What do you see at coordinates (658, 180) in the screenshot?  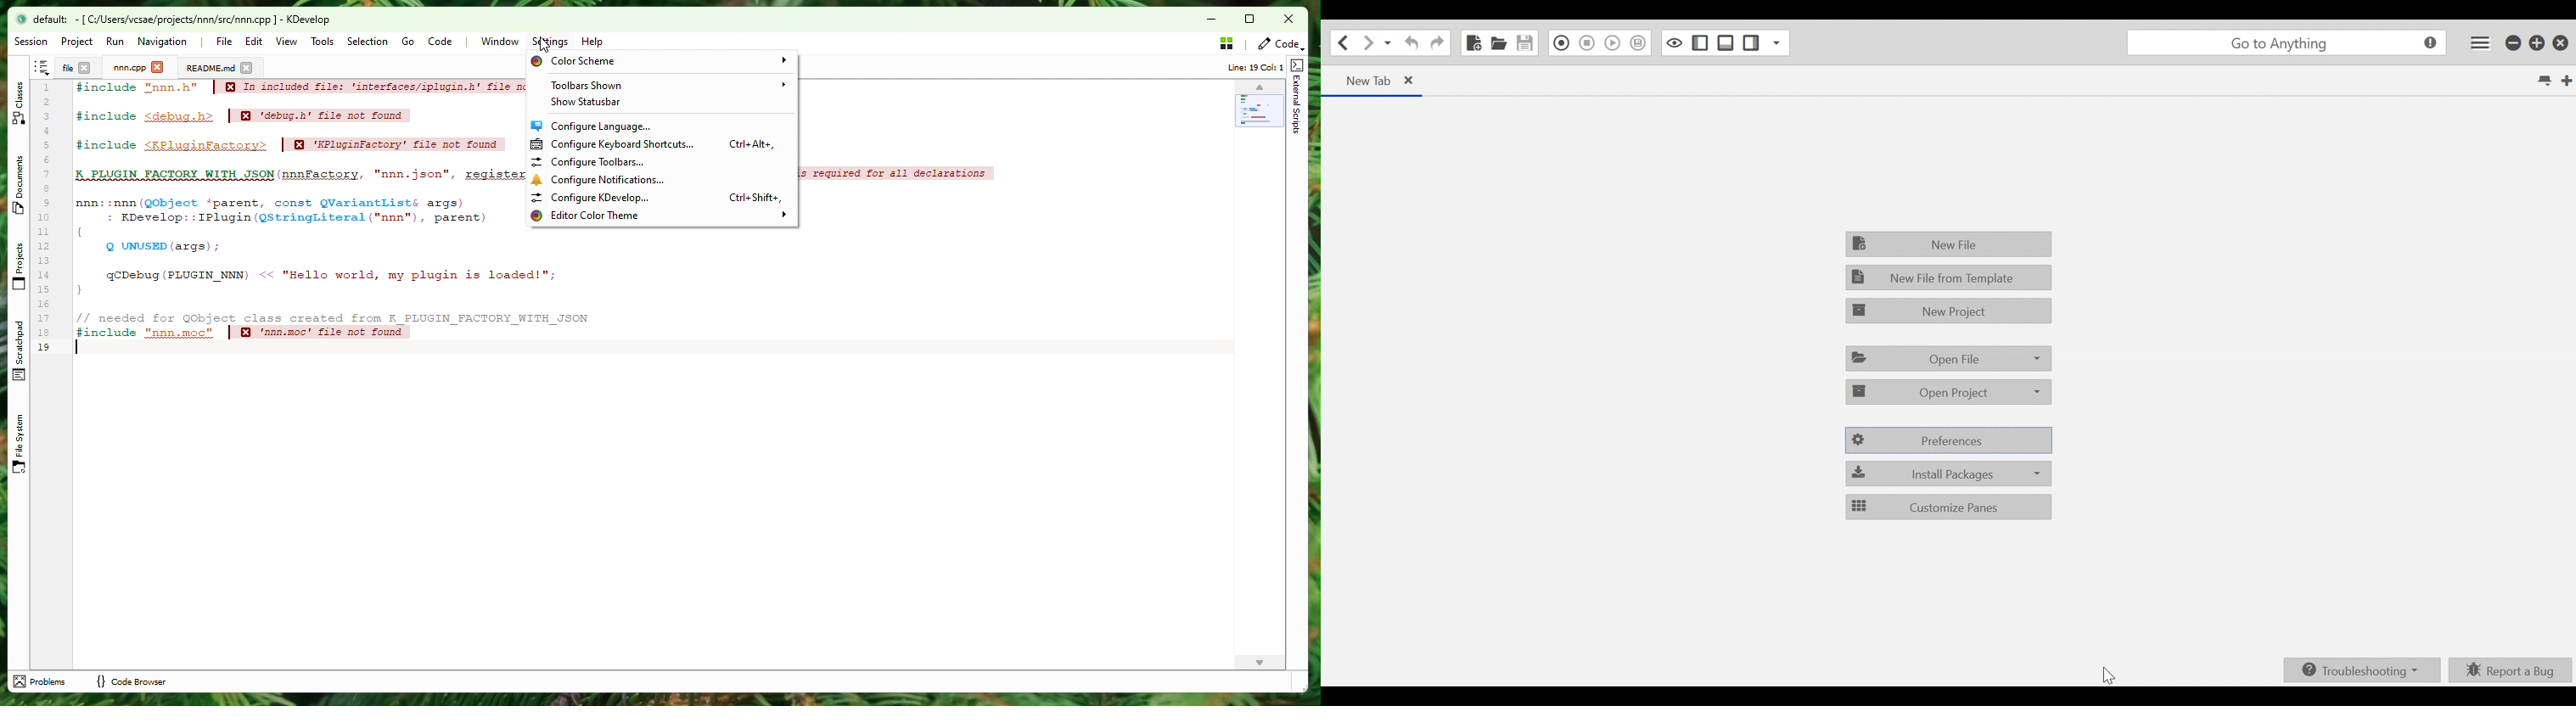 I see `Configure notifications` at bounding box center [658, 180].